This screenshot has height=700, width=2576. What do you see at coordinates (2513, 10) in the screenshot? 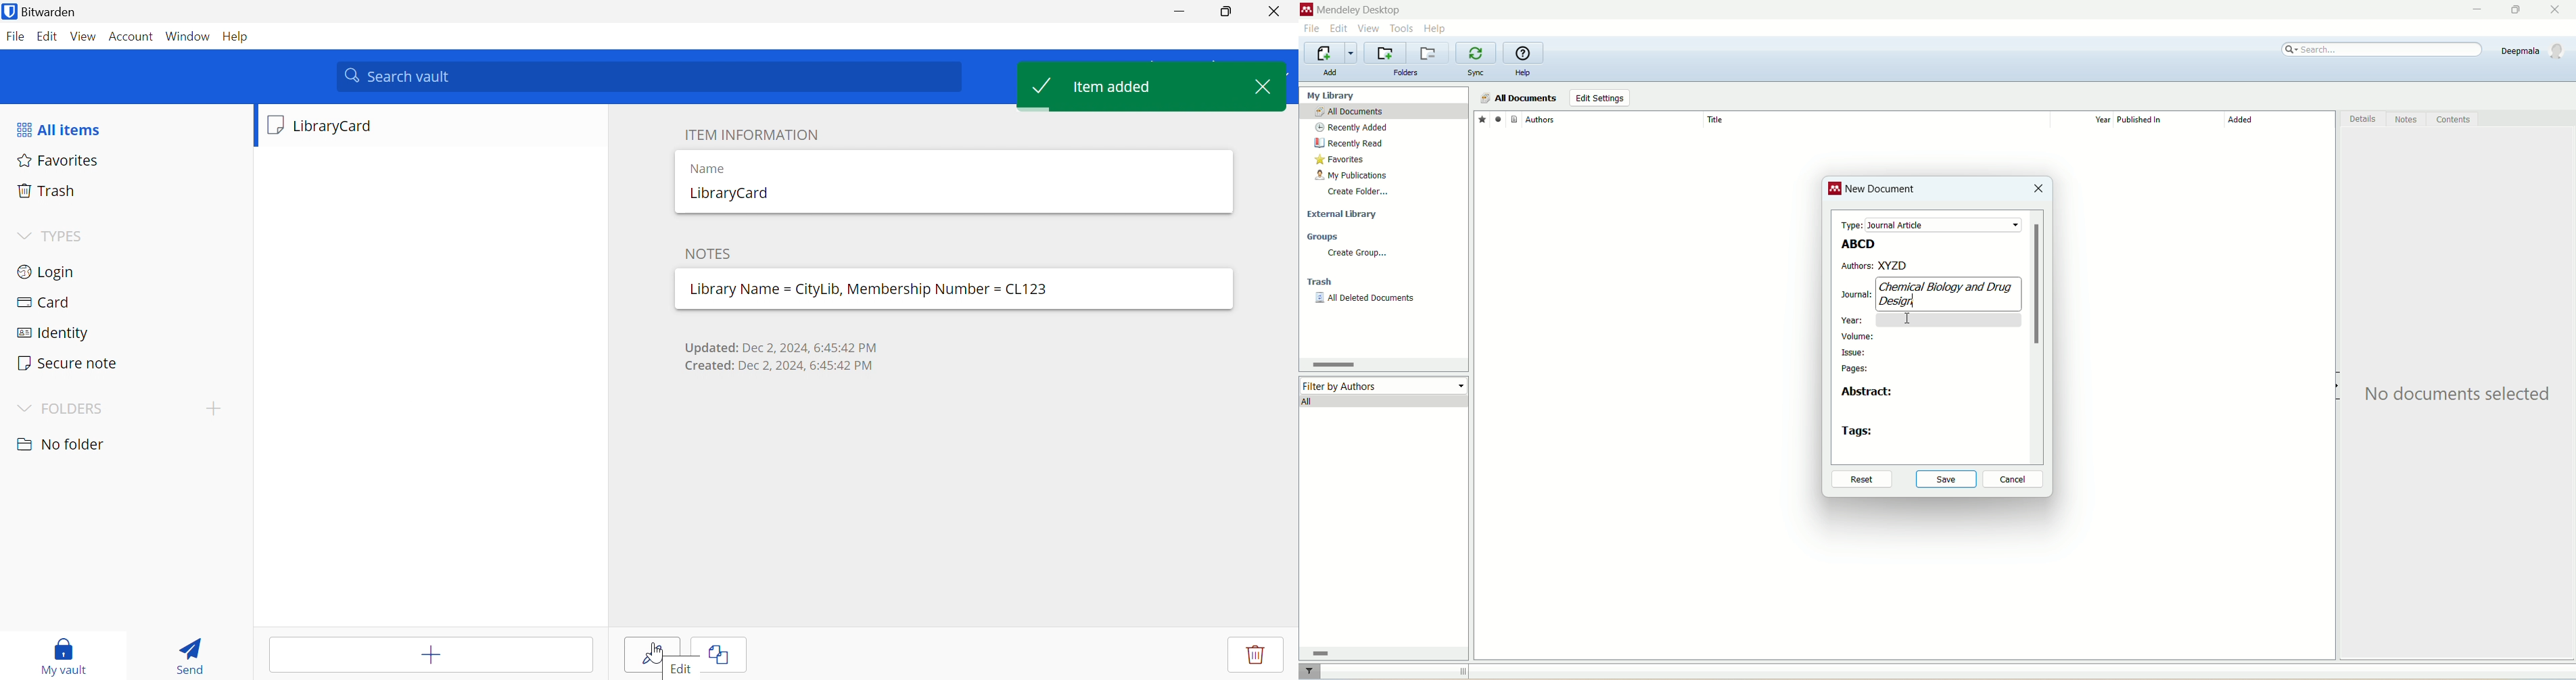
I see `maximize` at bounding box center [2513, 10].